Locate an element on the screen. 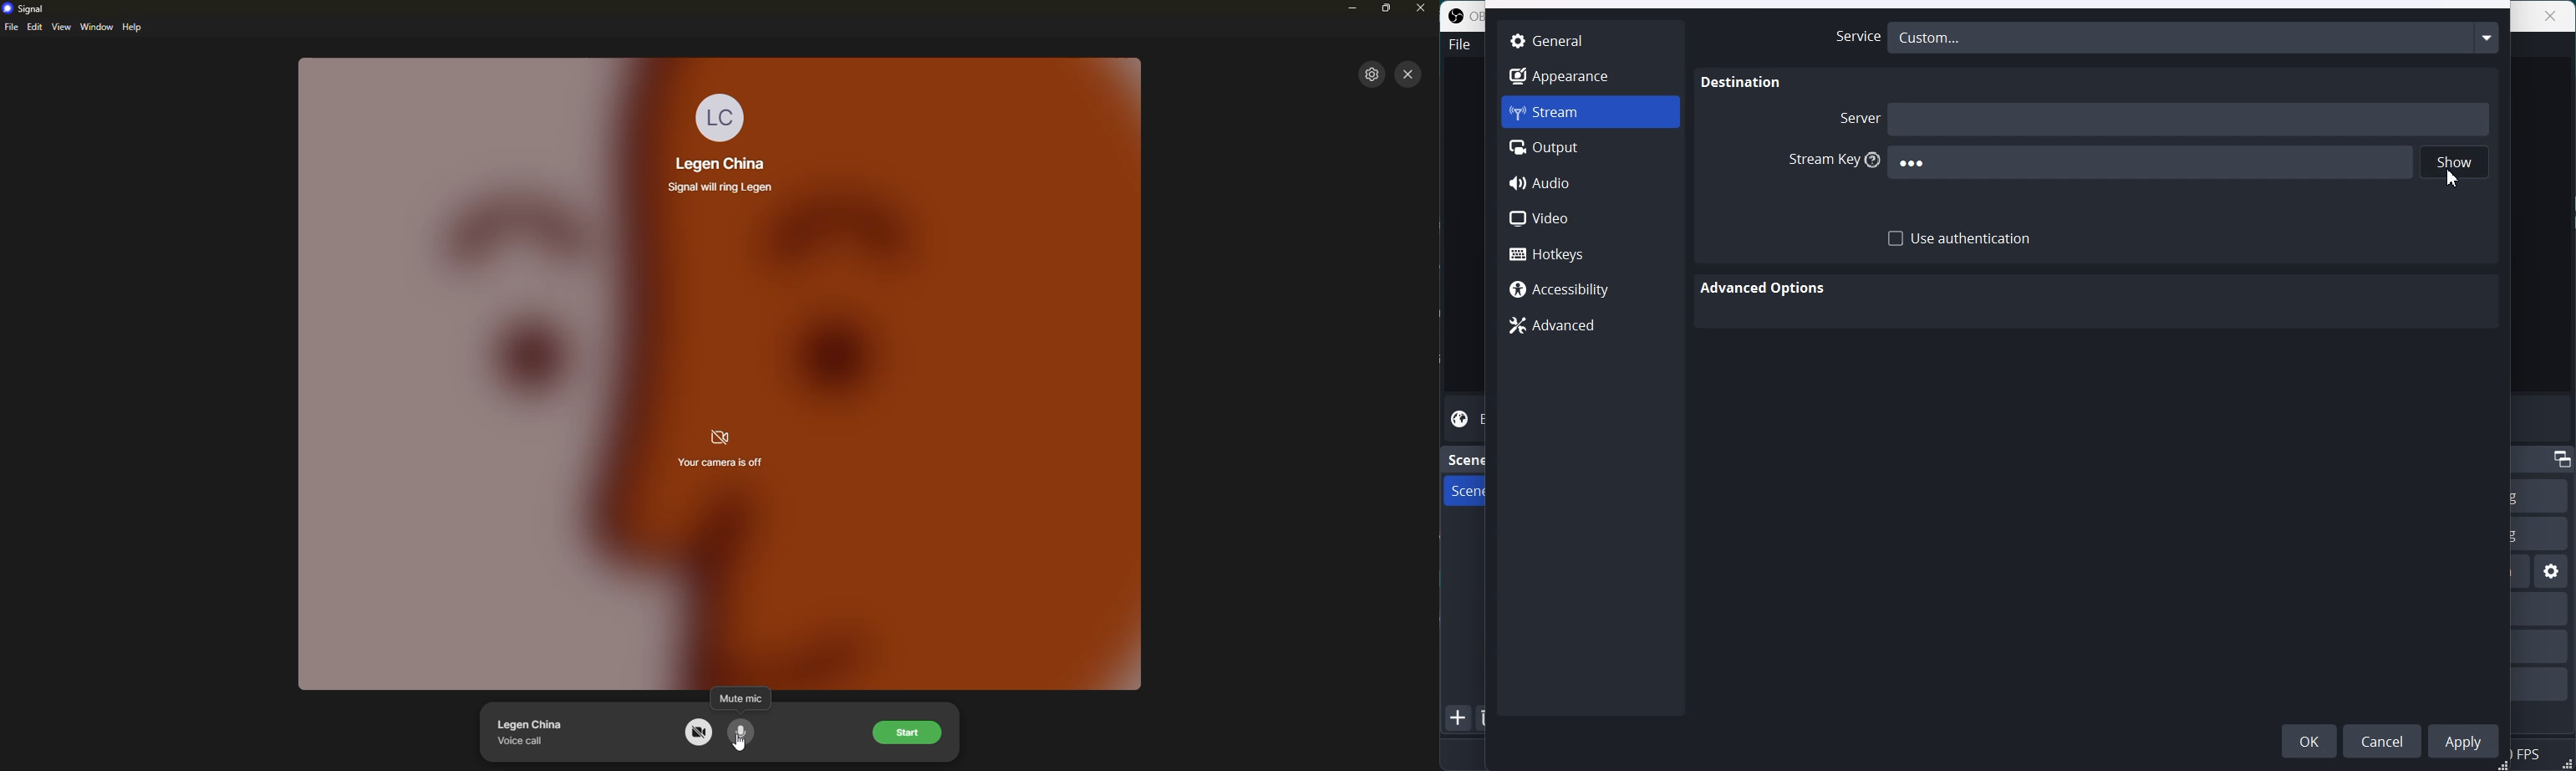  Apply is located at coordinates (2467, 740).